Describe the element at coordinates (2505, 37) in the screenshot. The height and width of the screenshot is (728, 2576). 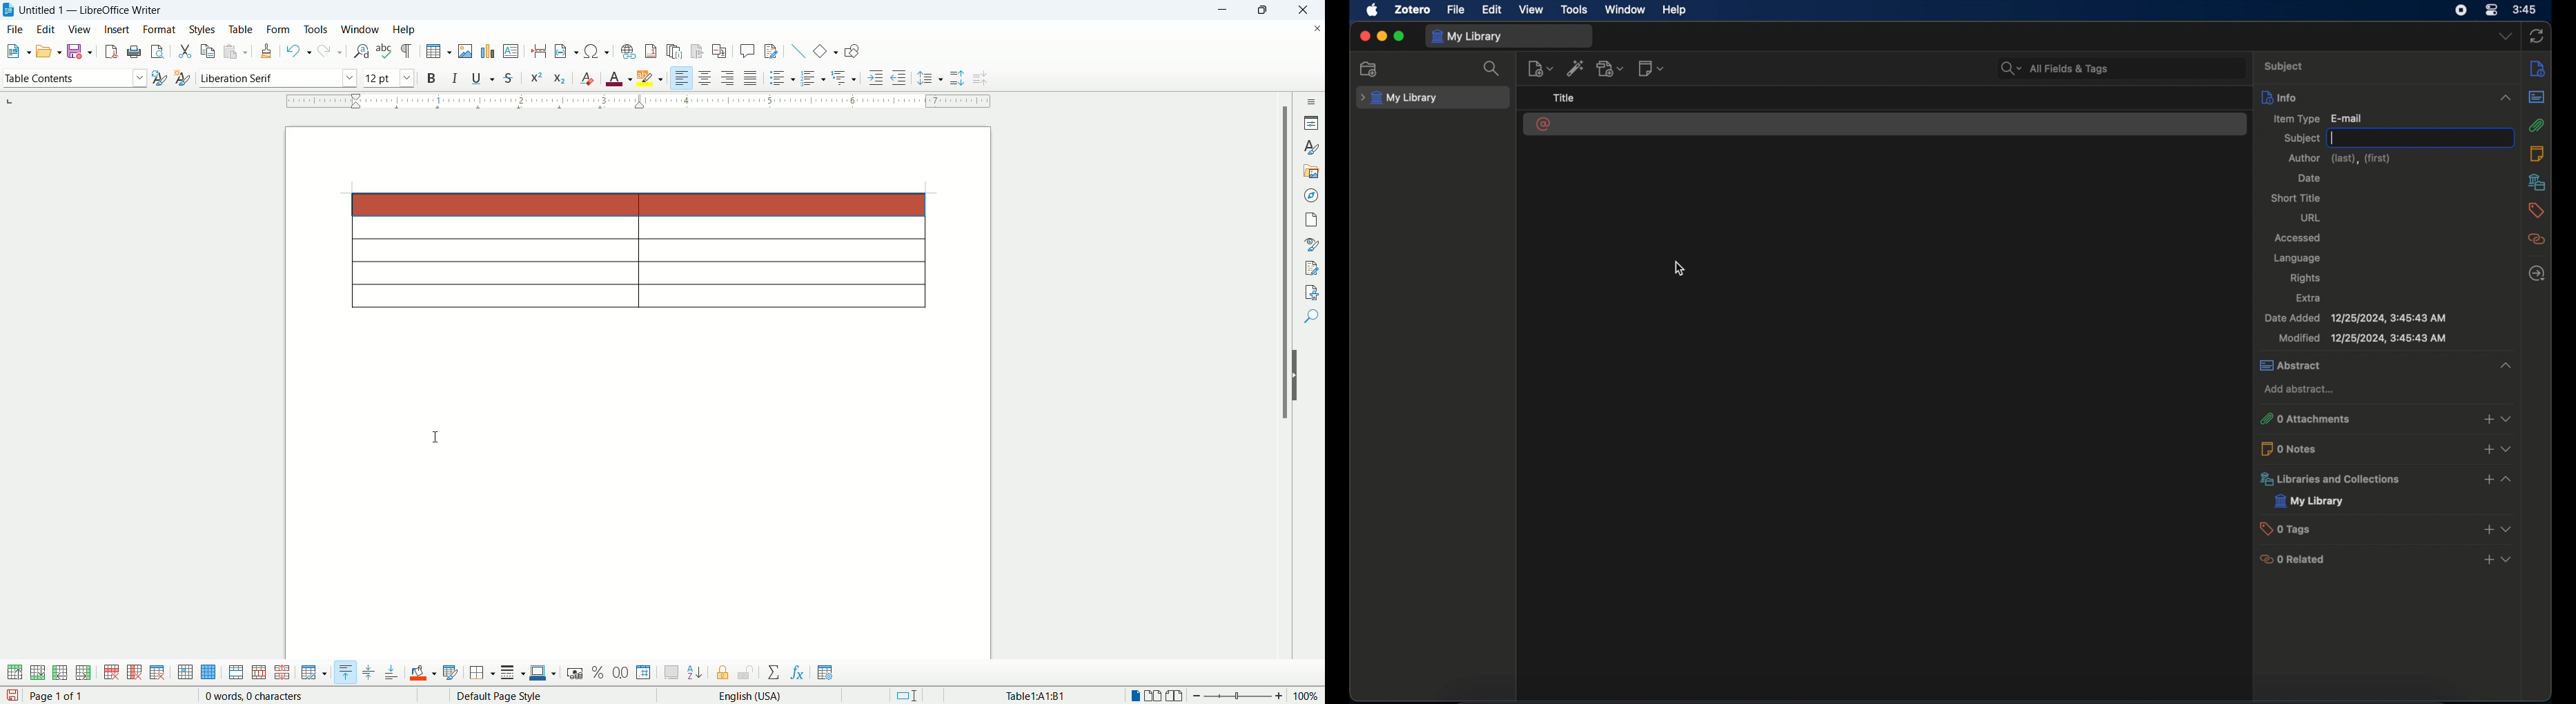
I see `dropdown` at that location.